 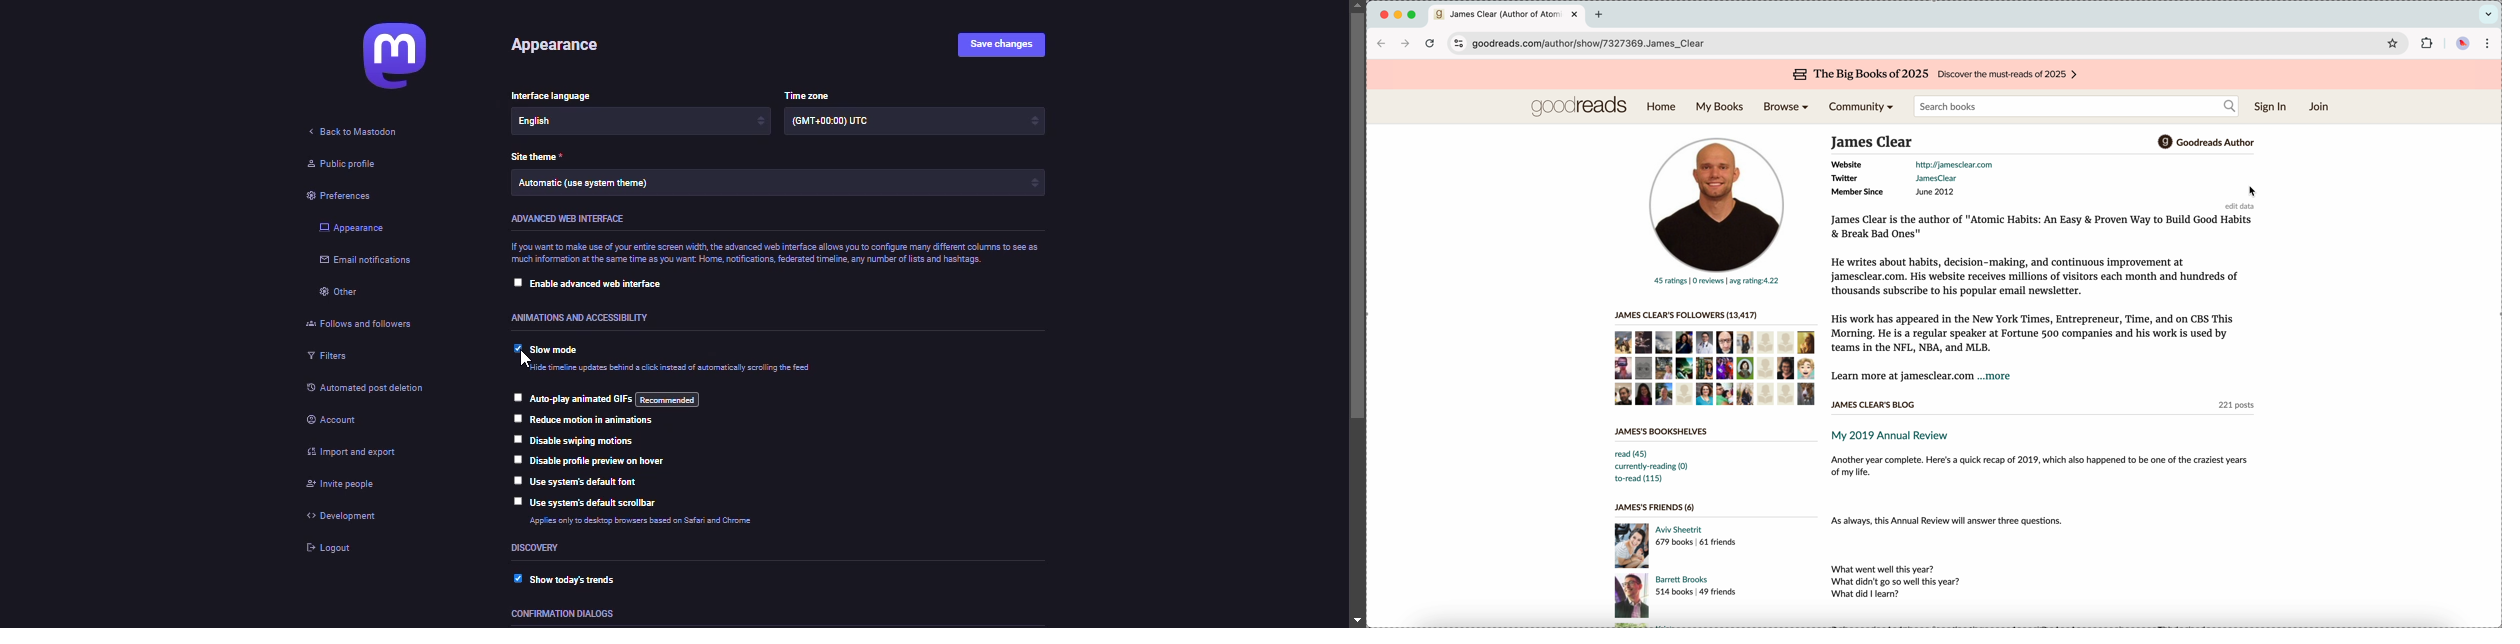 I want to click on 679 books | 61 friends, so click(x=1697, y=542).